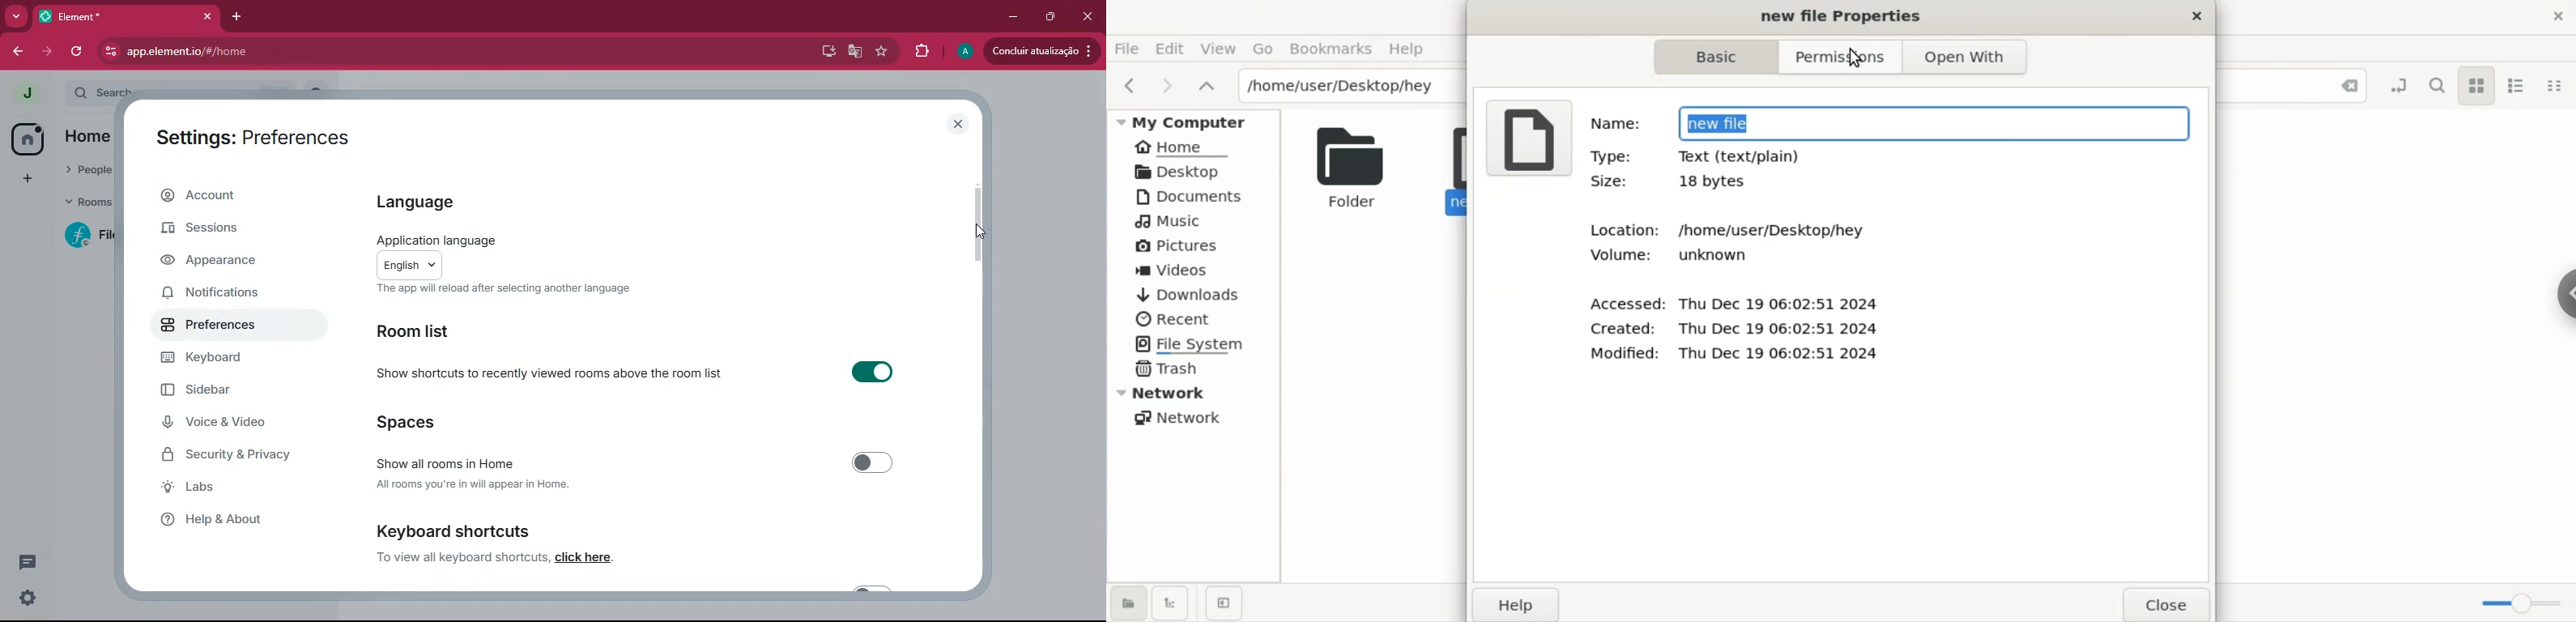 The width and height of the screenshot is (2576, 644). Describe the element at coordinates (2557, 85) in the screenshot. I see `compact view` at that location.